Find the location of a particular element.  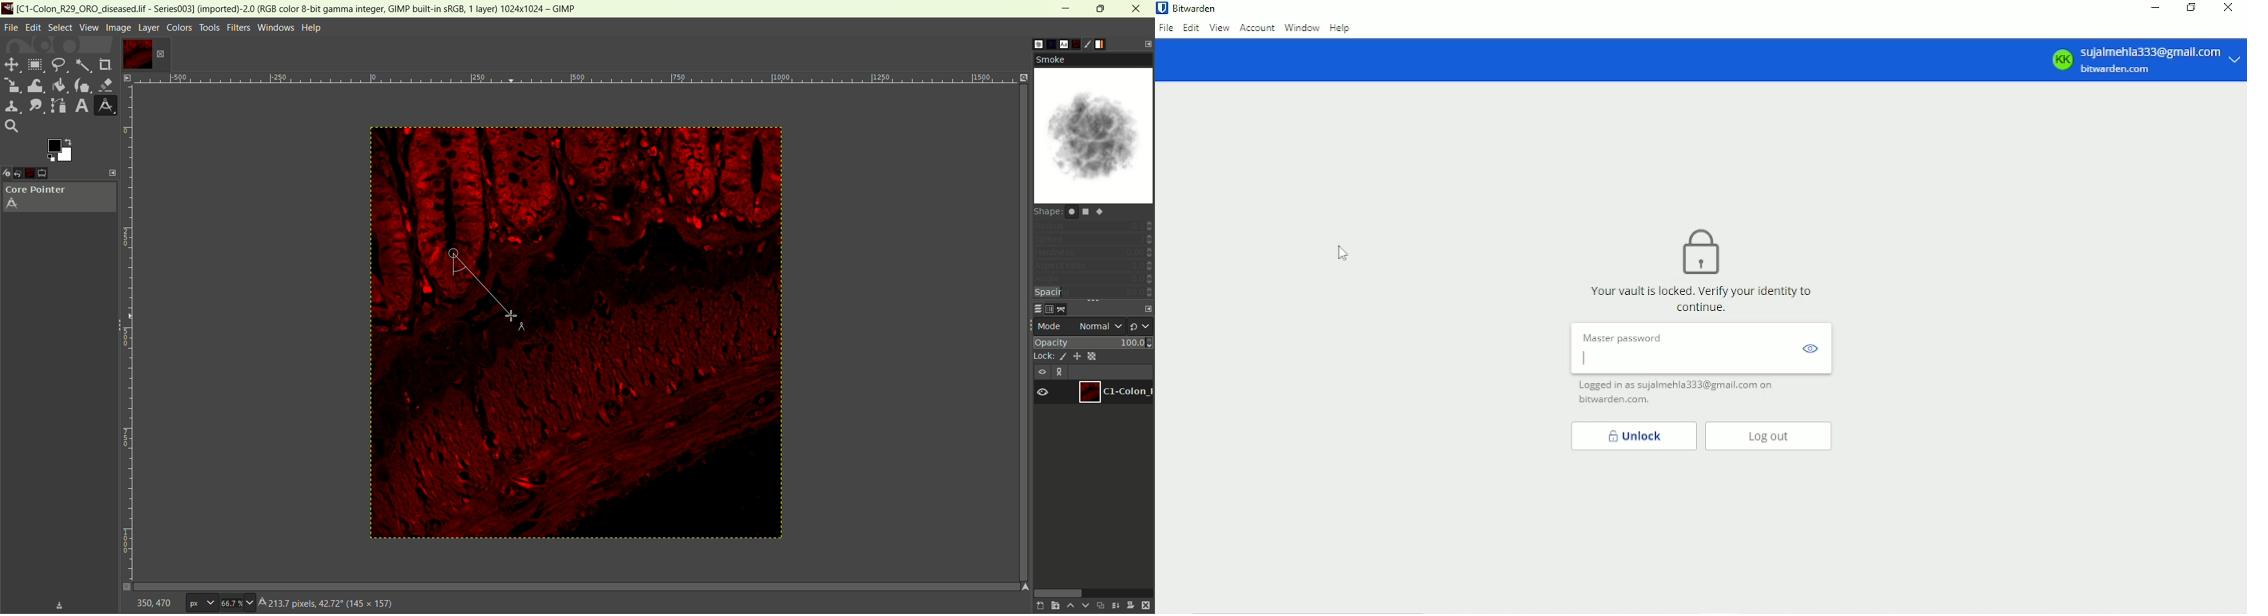

create a new layer and add it to image is located at coordinates (1053, 606).